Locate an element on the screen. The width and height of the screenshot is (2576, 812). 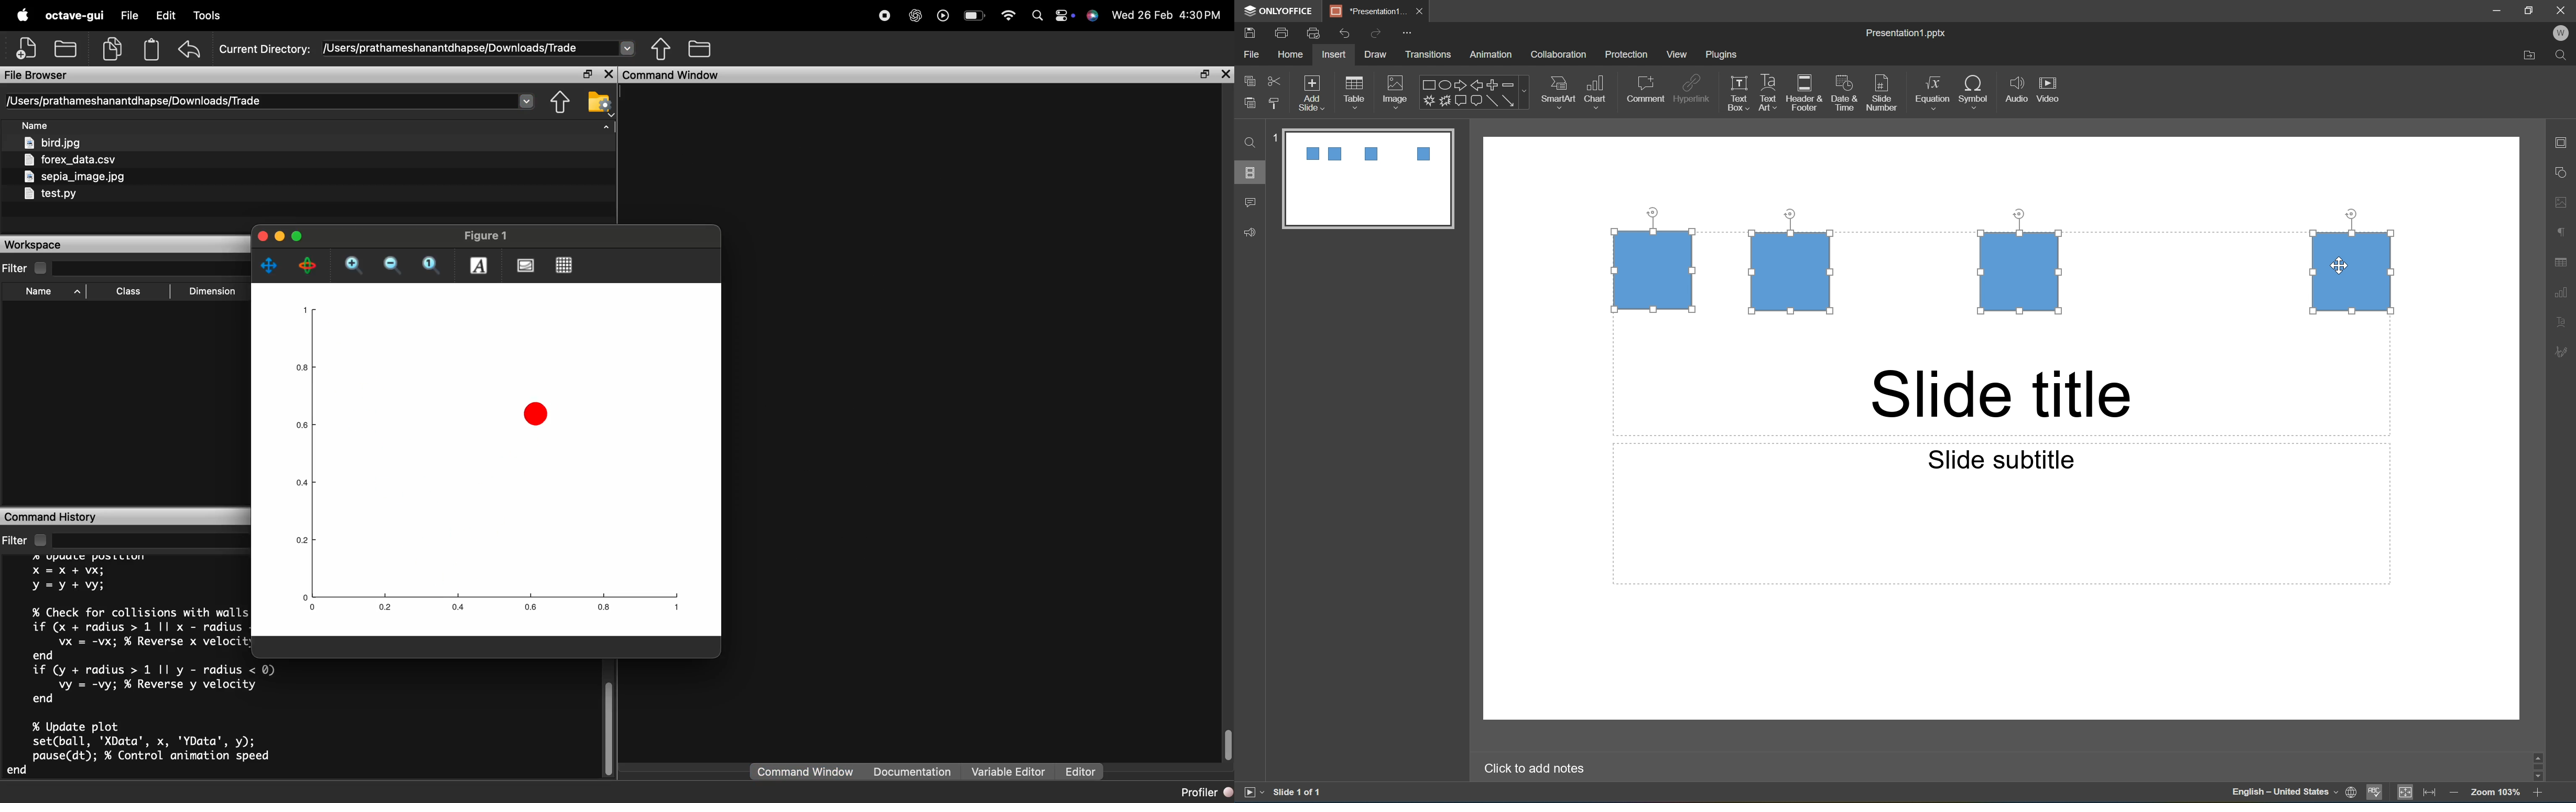
slide 1 of 1 is located at coordinates (1297, 793).